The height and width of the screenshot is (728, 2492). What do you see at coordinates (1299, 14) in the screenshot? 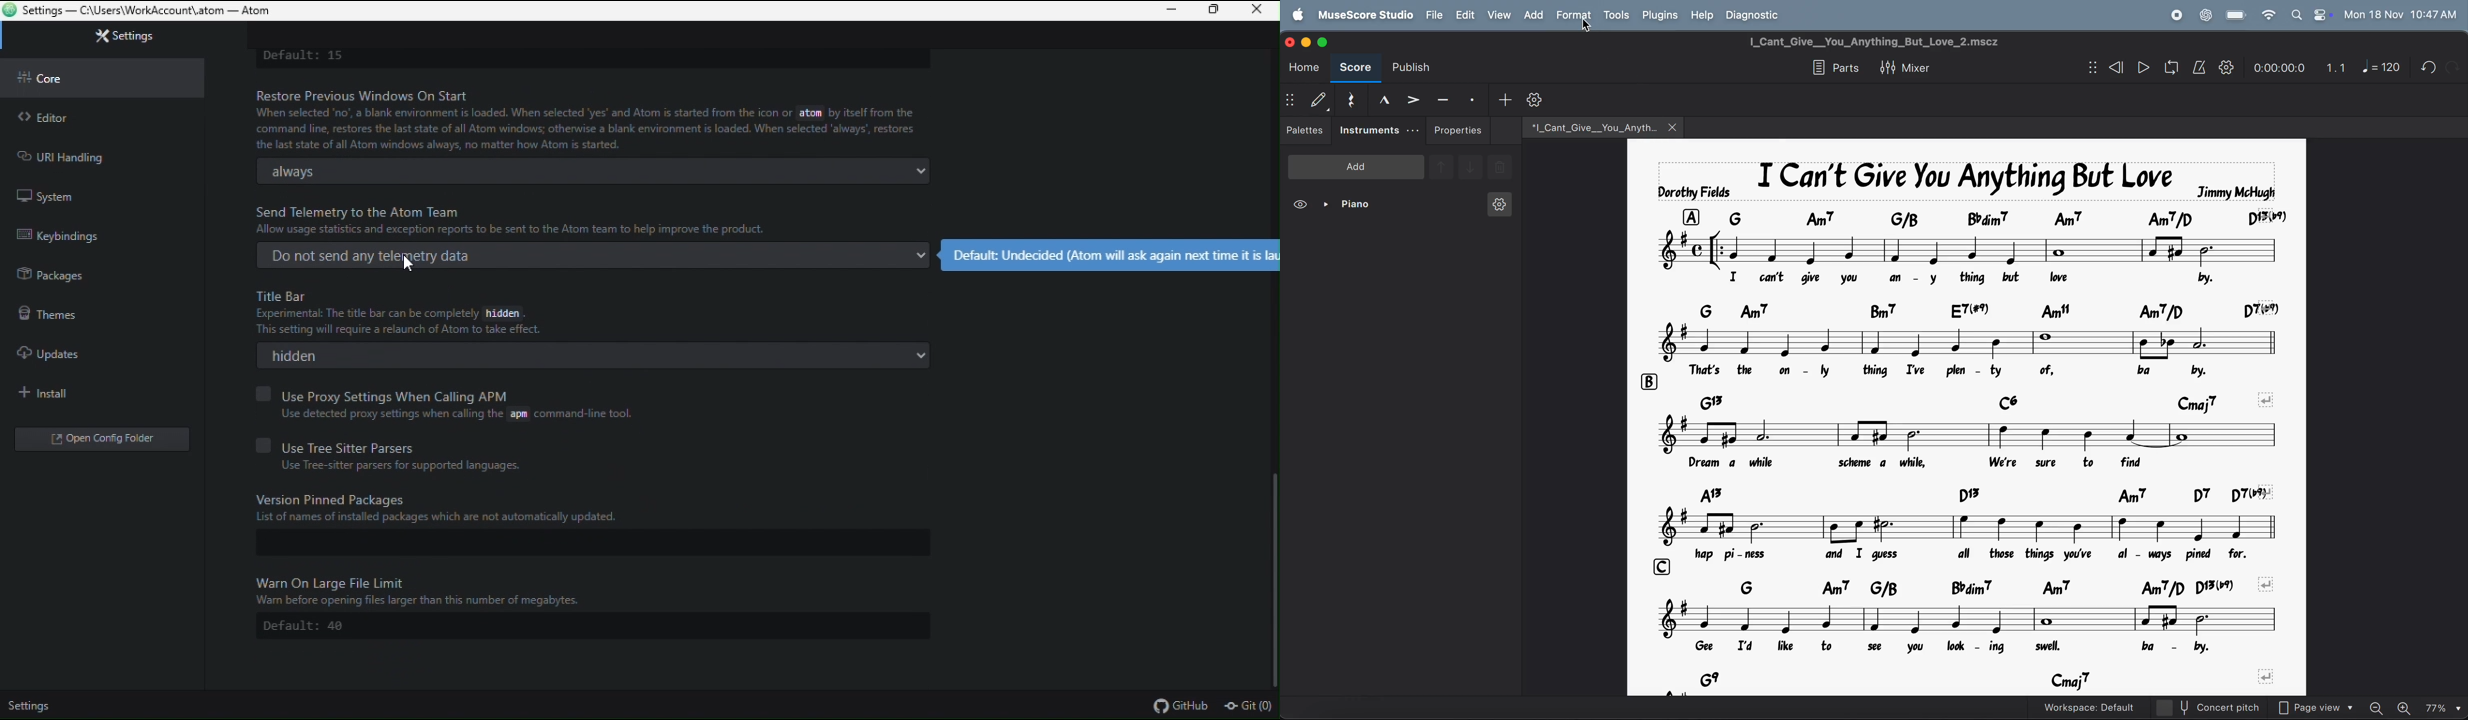
I see `apple menu` at bounding box center [1299, 14].